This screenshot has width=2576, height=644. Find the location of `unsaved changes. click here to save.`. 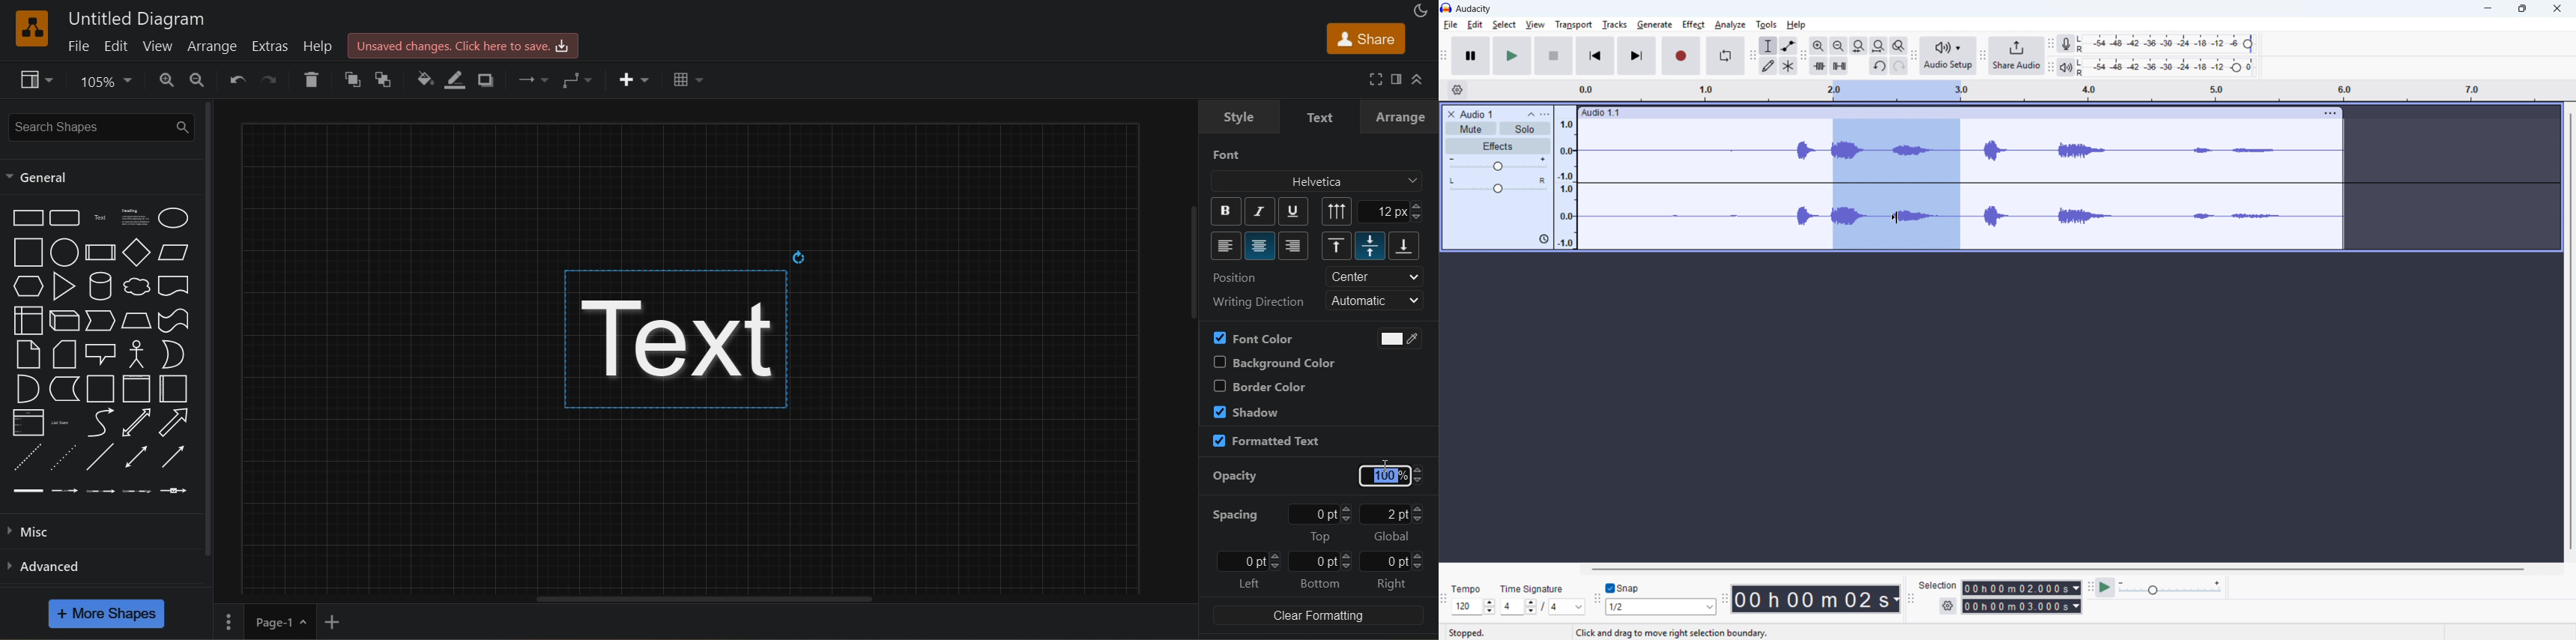

unsaved changes. click here to save. is located at coordinates (464, 46).